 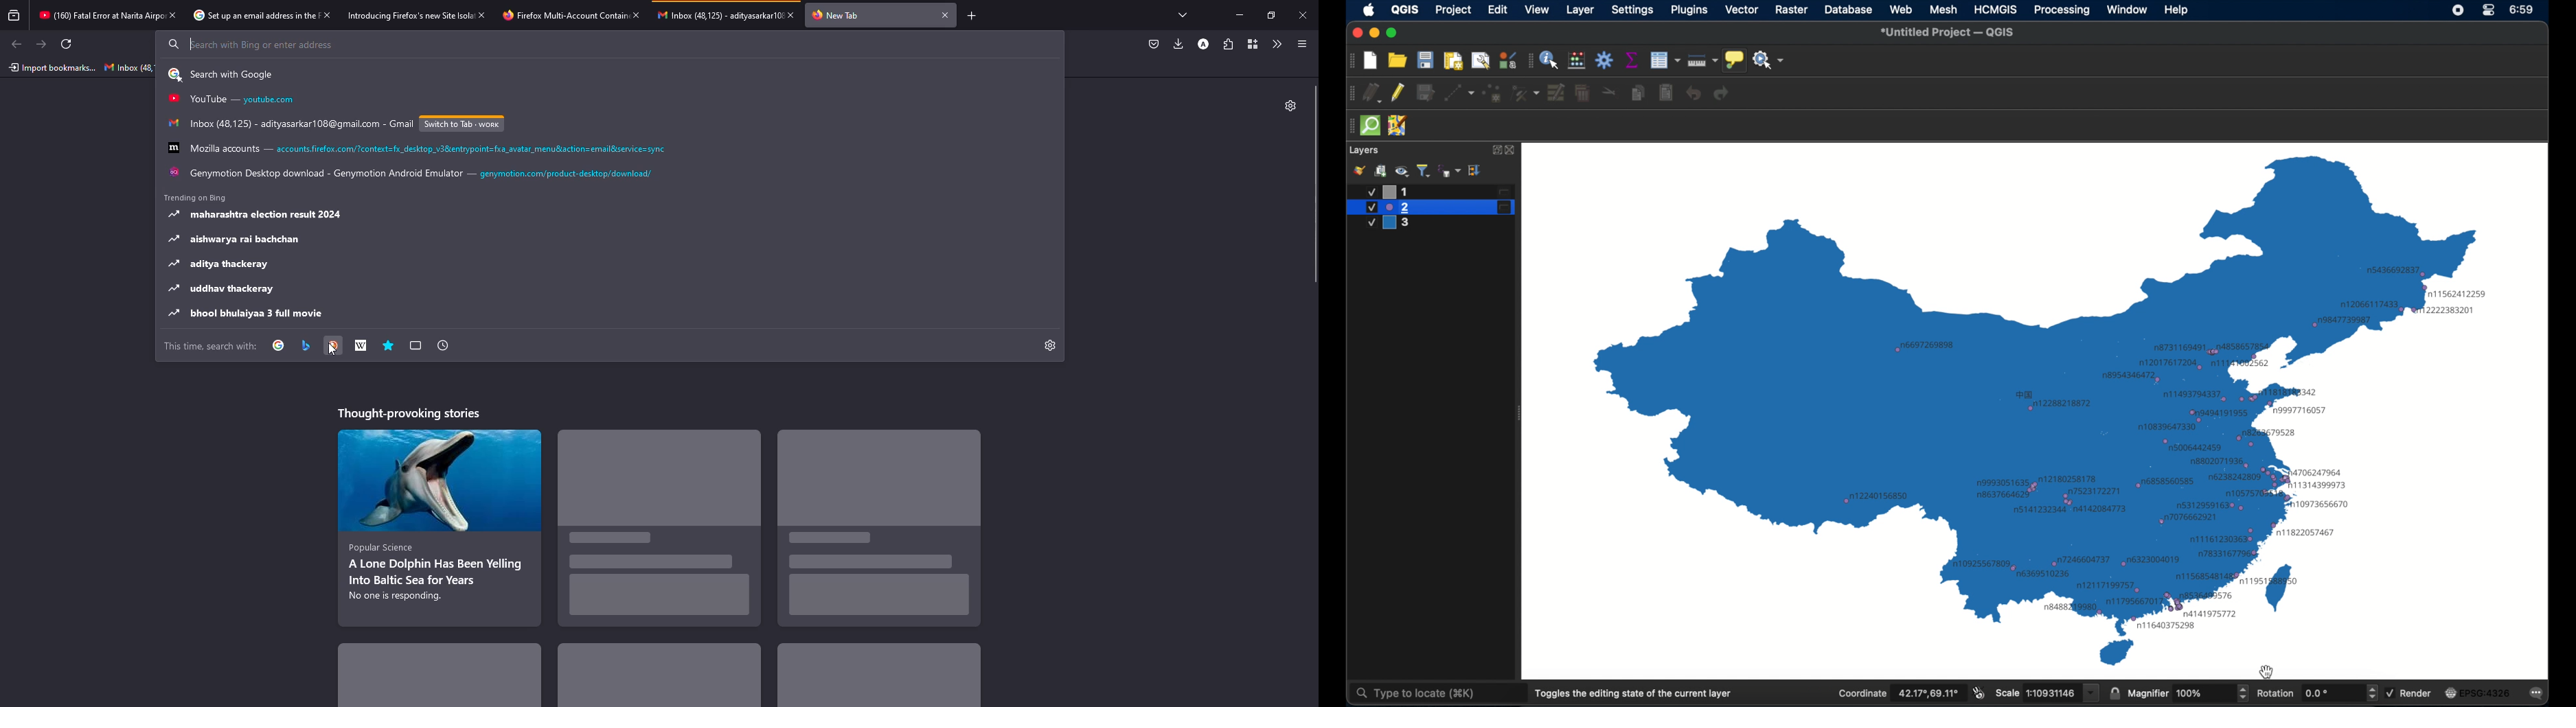 What do you see at coordinates (1302, 44) in the screenshot?
I see `menu` at bounding box center [1302, 44].